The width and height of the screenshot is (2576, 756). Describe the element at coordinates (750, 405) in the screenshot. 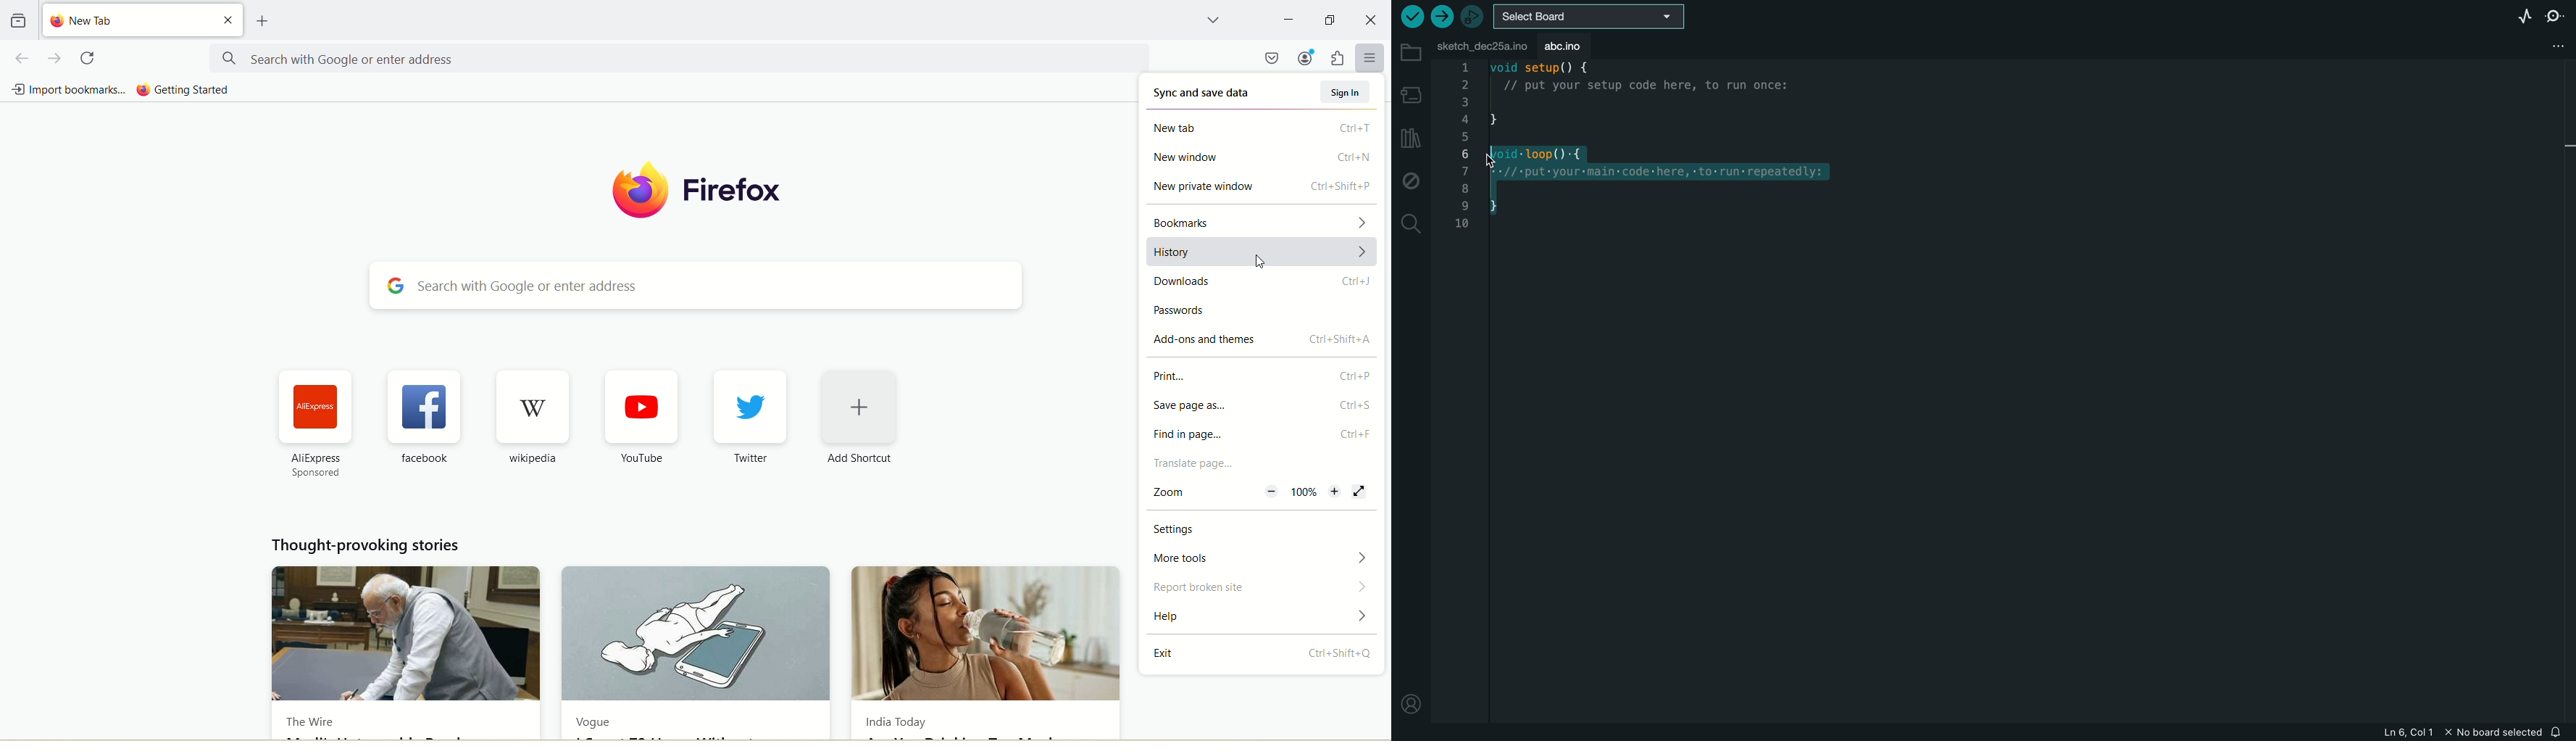

I see `twitter` at that location.